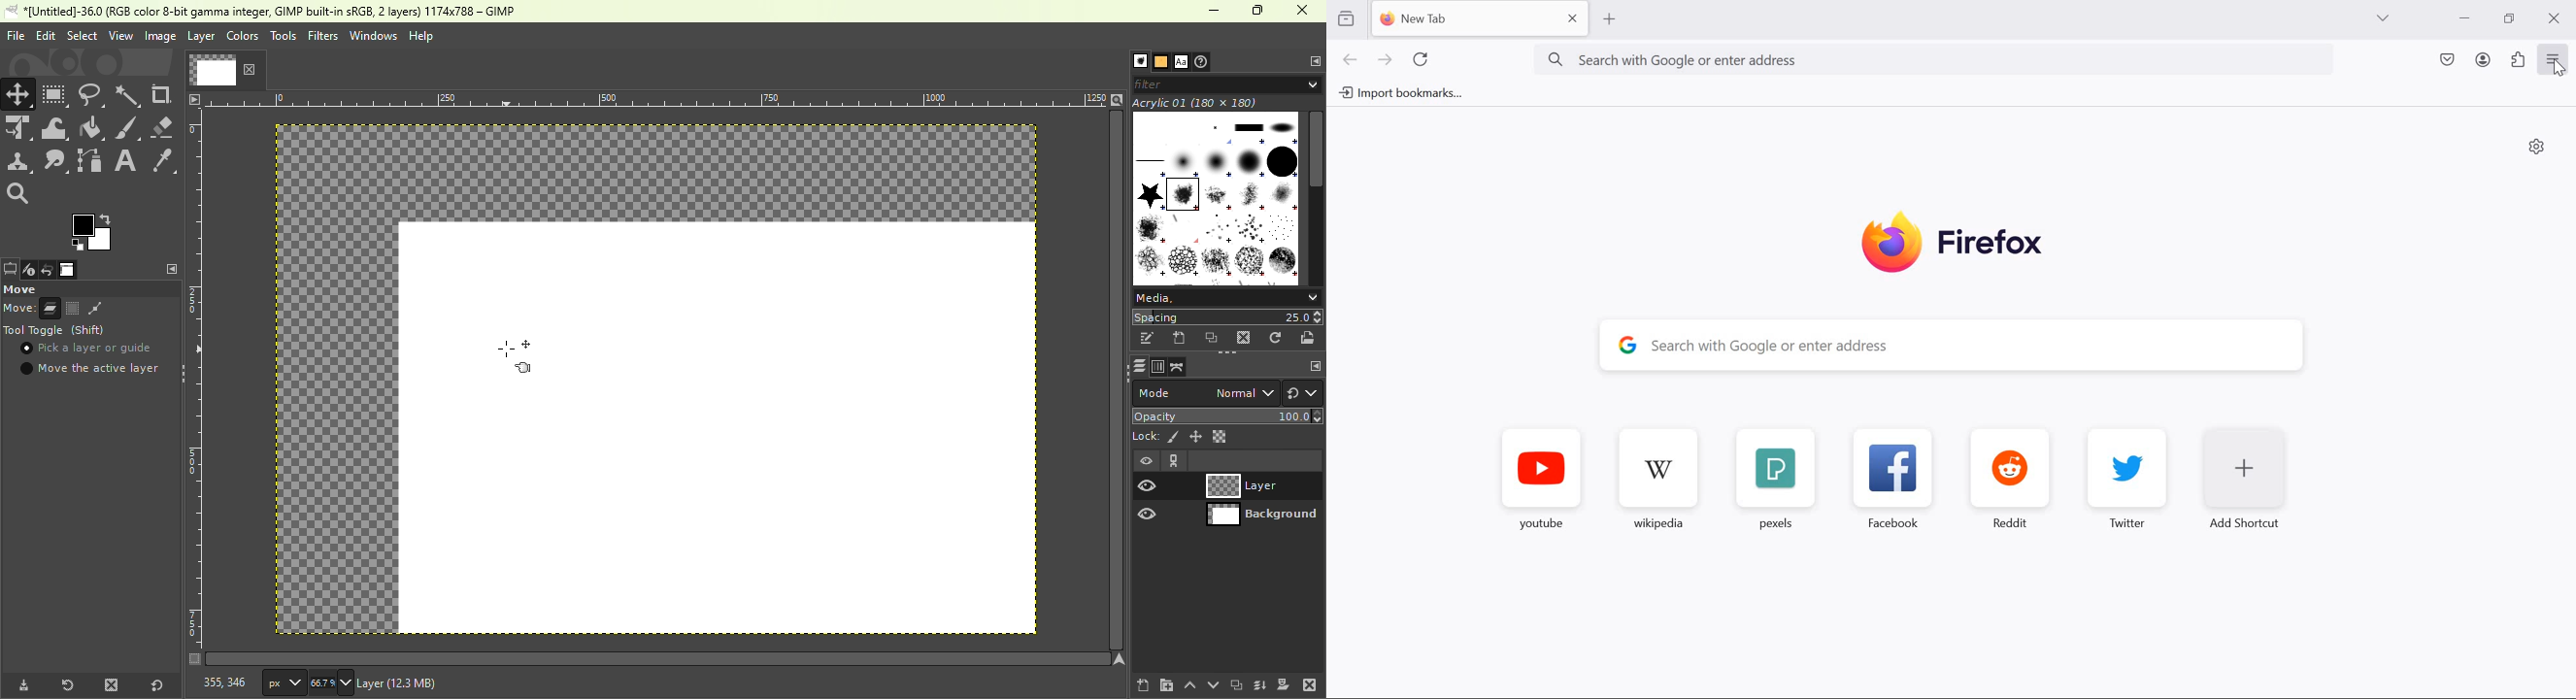 This screenshot has height=700, width=2576. What do you see at coordinates (2249, 482) in the screenshot?
I see `Add Shortcut` at bounding box center [2249, 482].